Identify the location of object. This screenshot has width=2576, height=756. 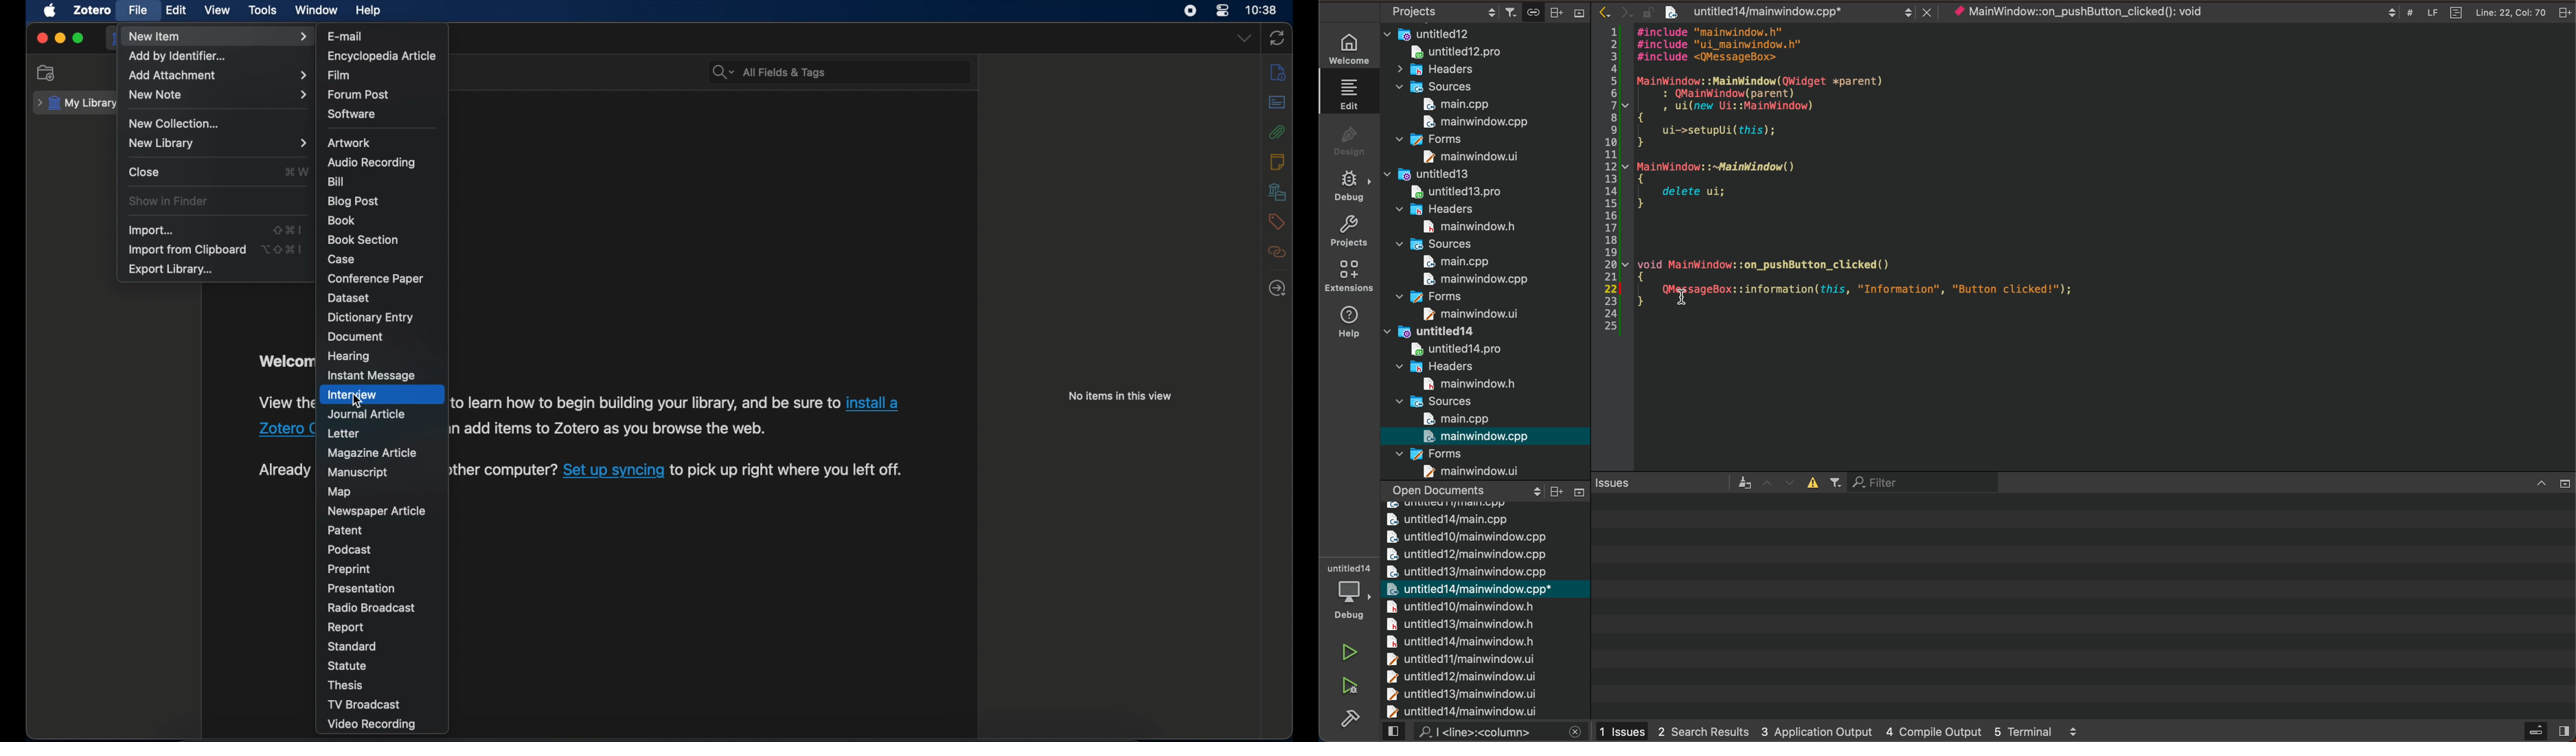
(2095, 12).